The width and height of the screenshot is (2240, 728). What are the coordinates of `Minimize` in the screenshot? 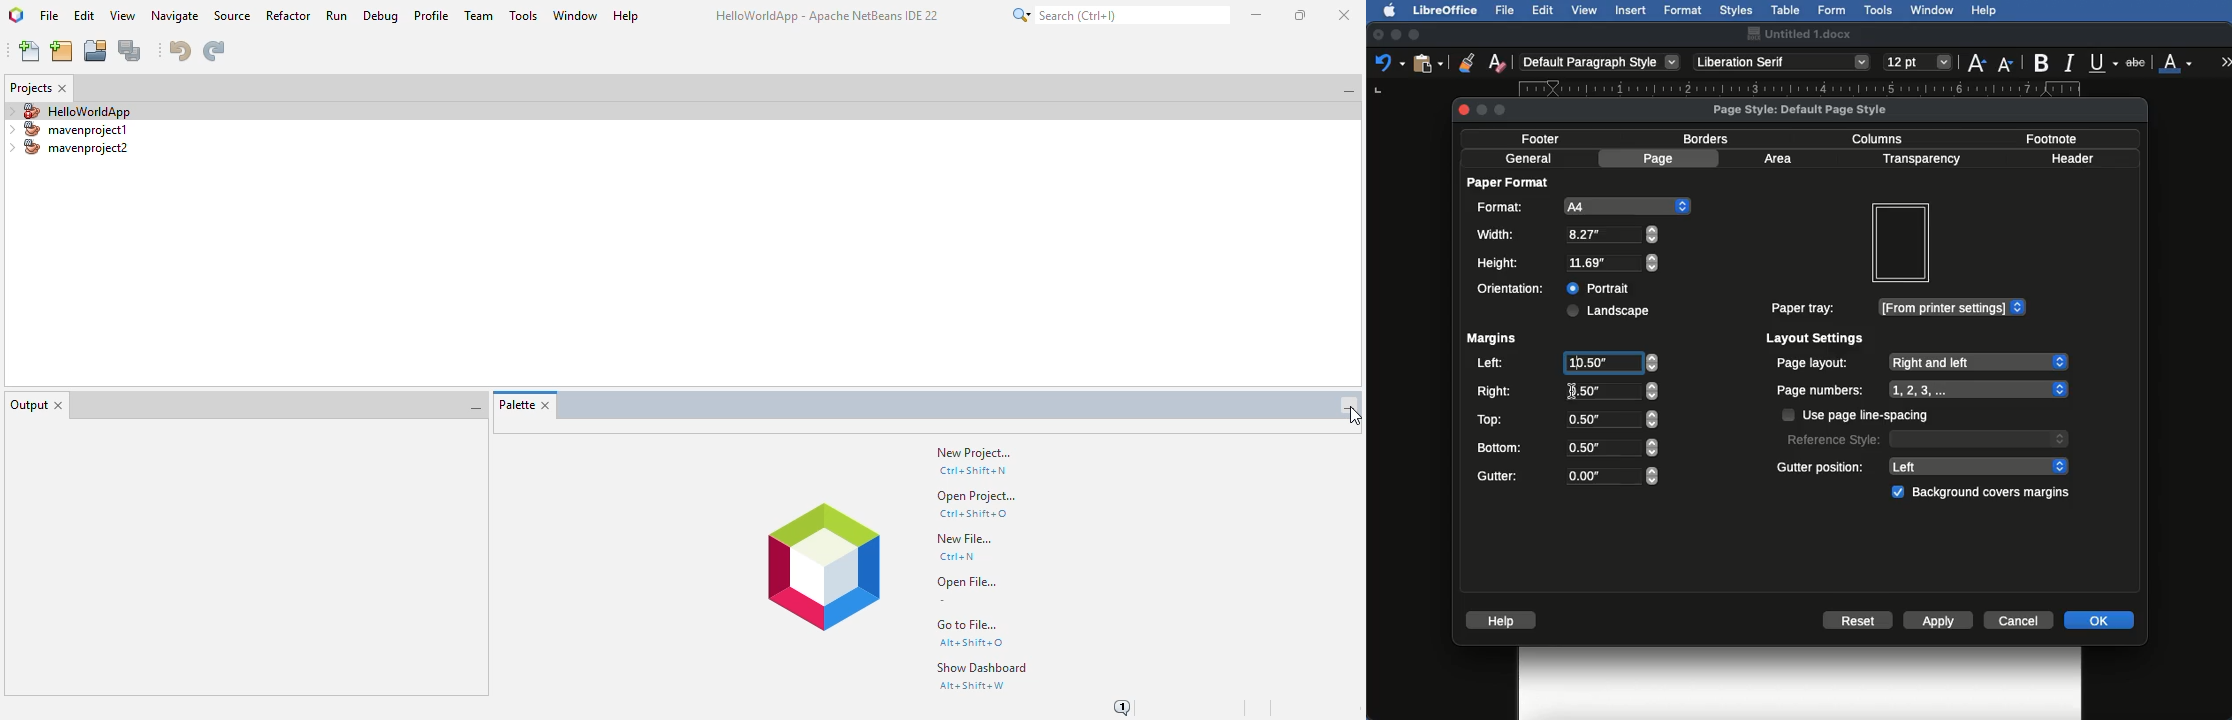 It's located at (1395, 34).